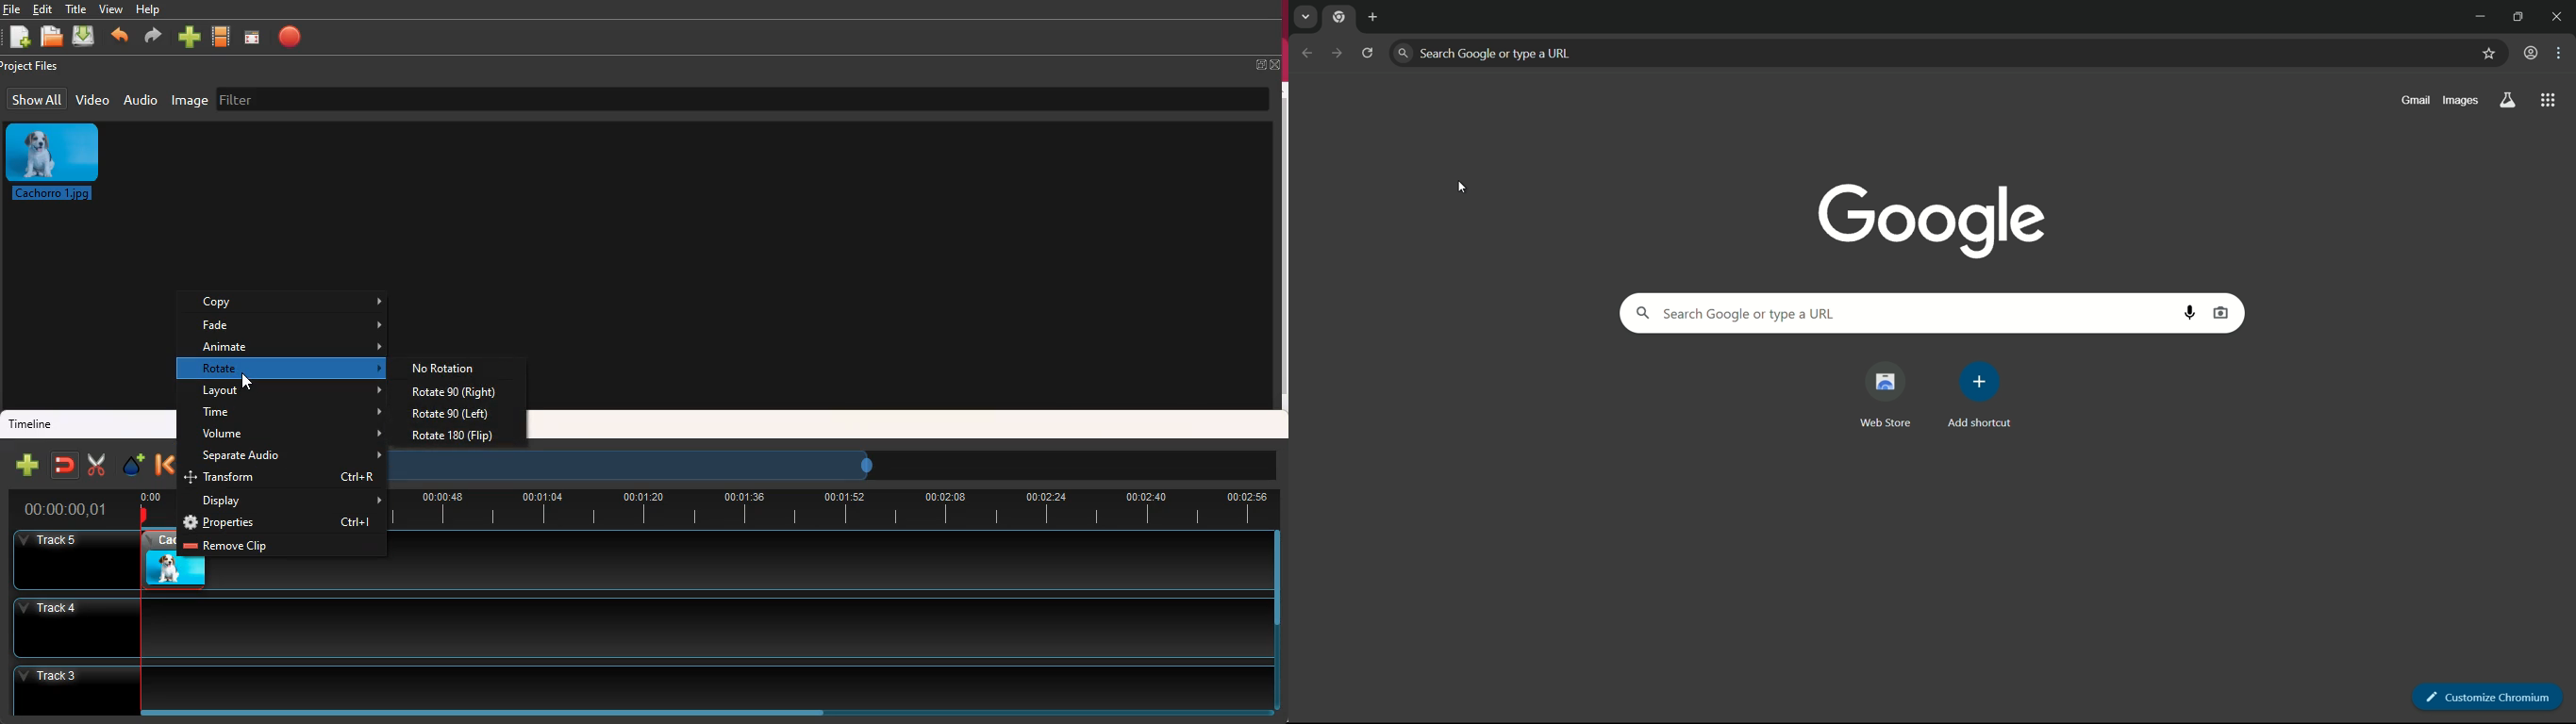 Image resolution: width=2576 pixels, height=728 pixels. I want to click on display, so click(283, 502).